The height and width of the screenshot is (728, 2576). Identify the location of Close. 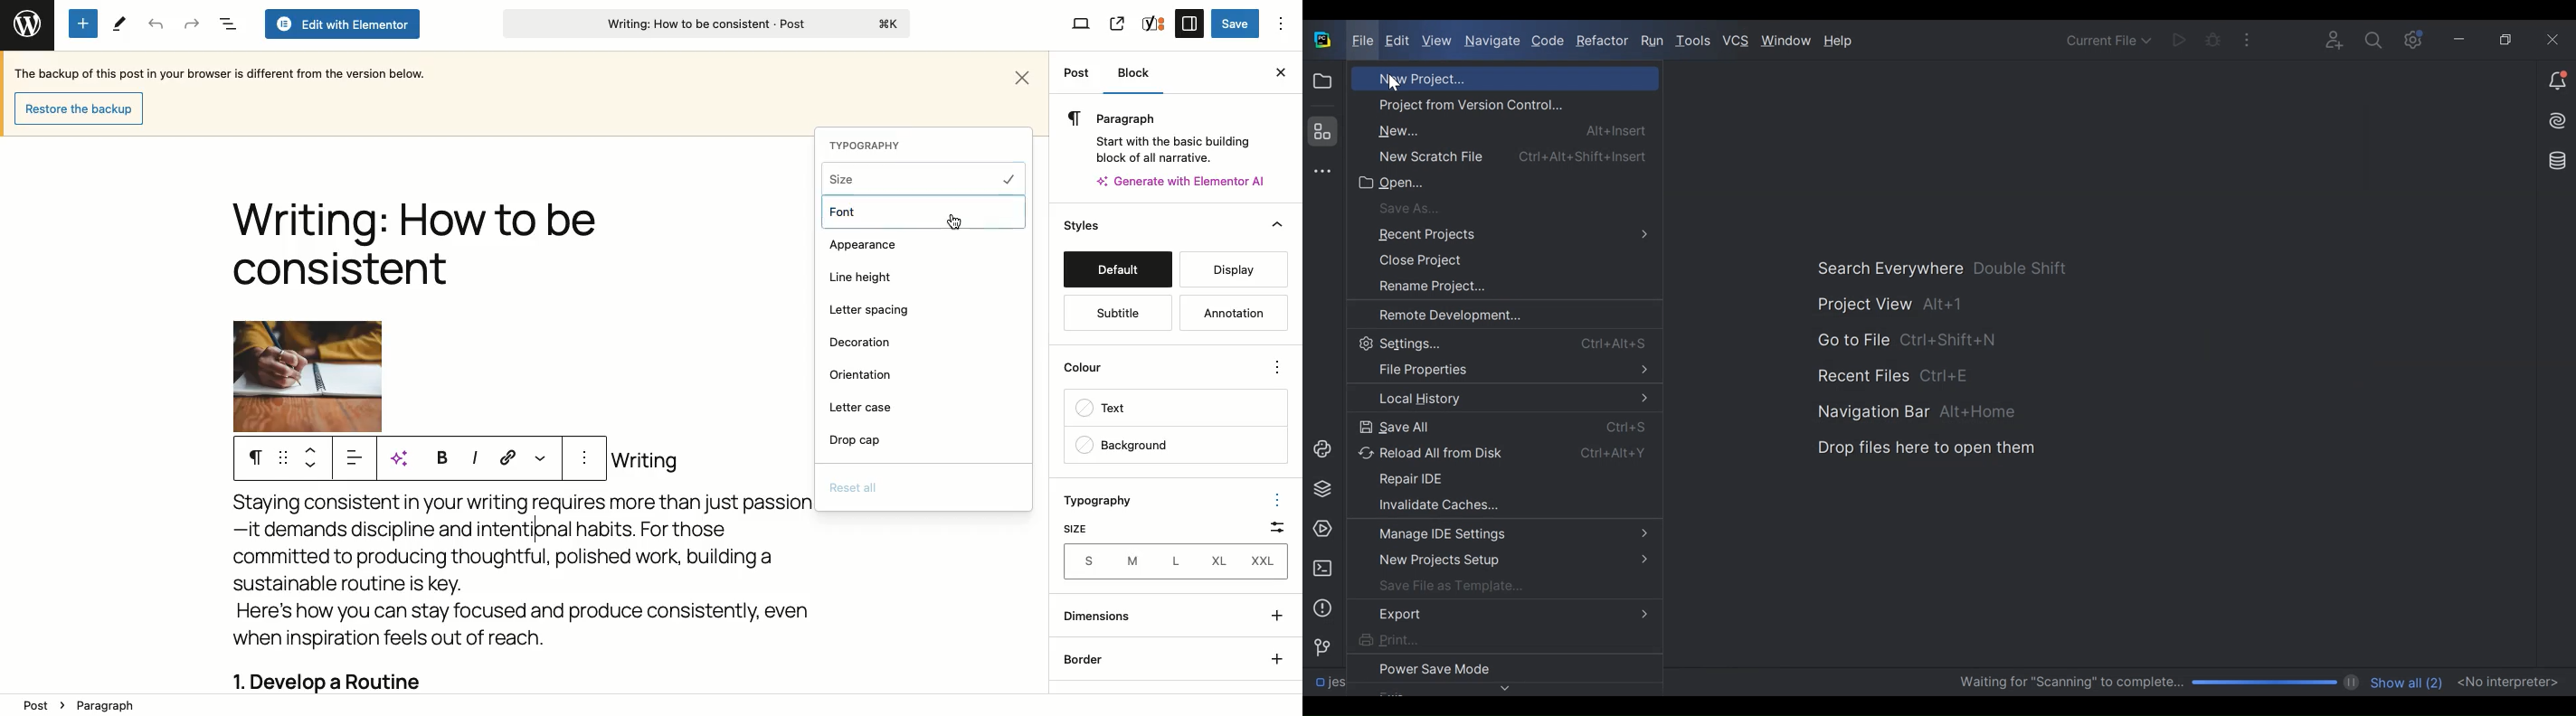
(2552, 38).